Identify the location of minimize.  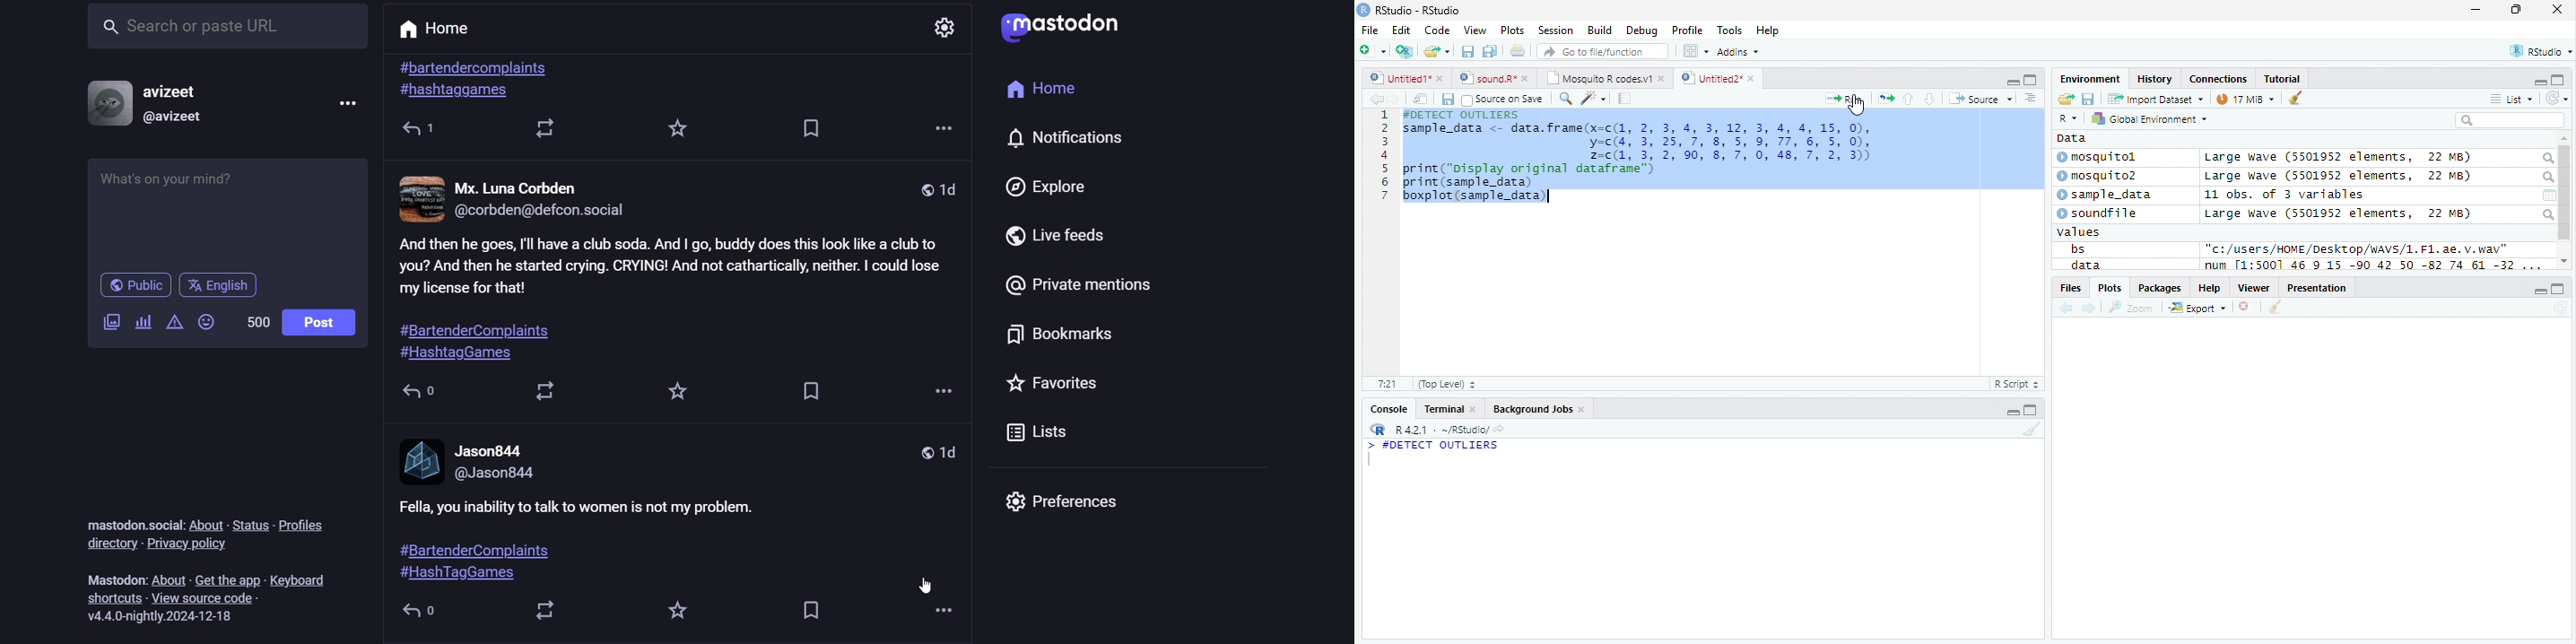
(2477, 9).